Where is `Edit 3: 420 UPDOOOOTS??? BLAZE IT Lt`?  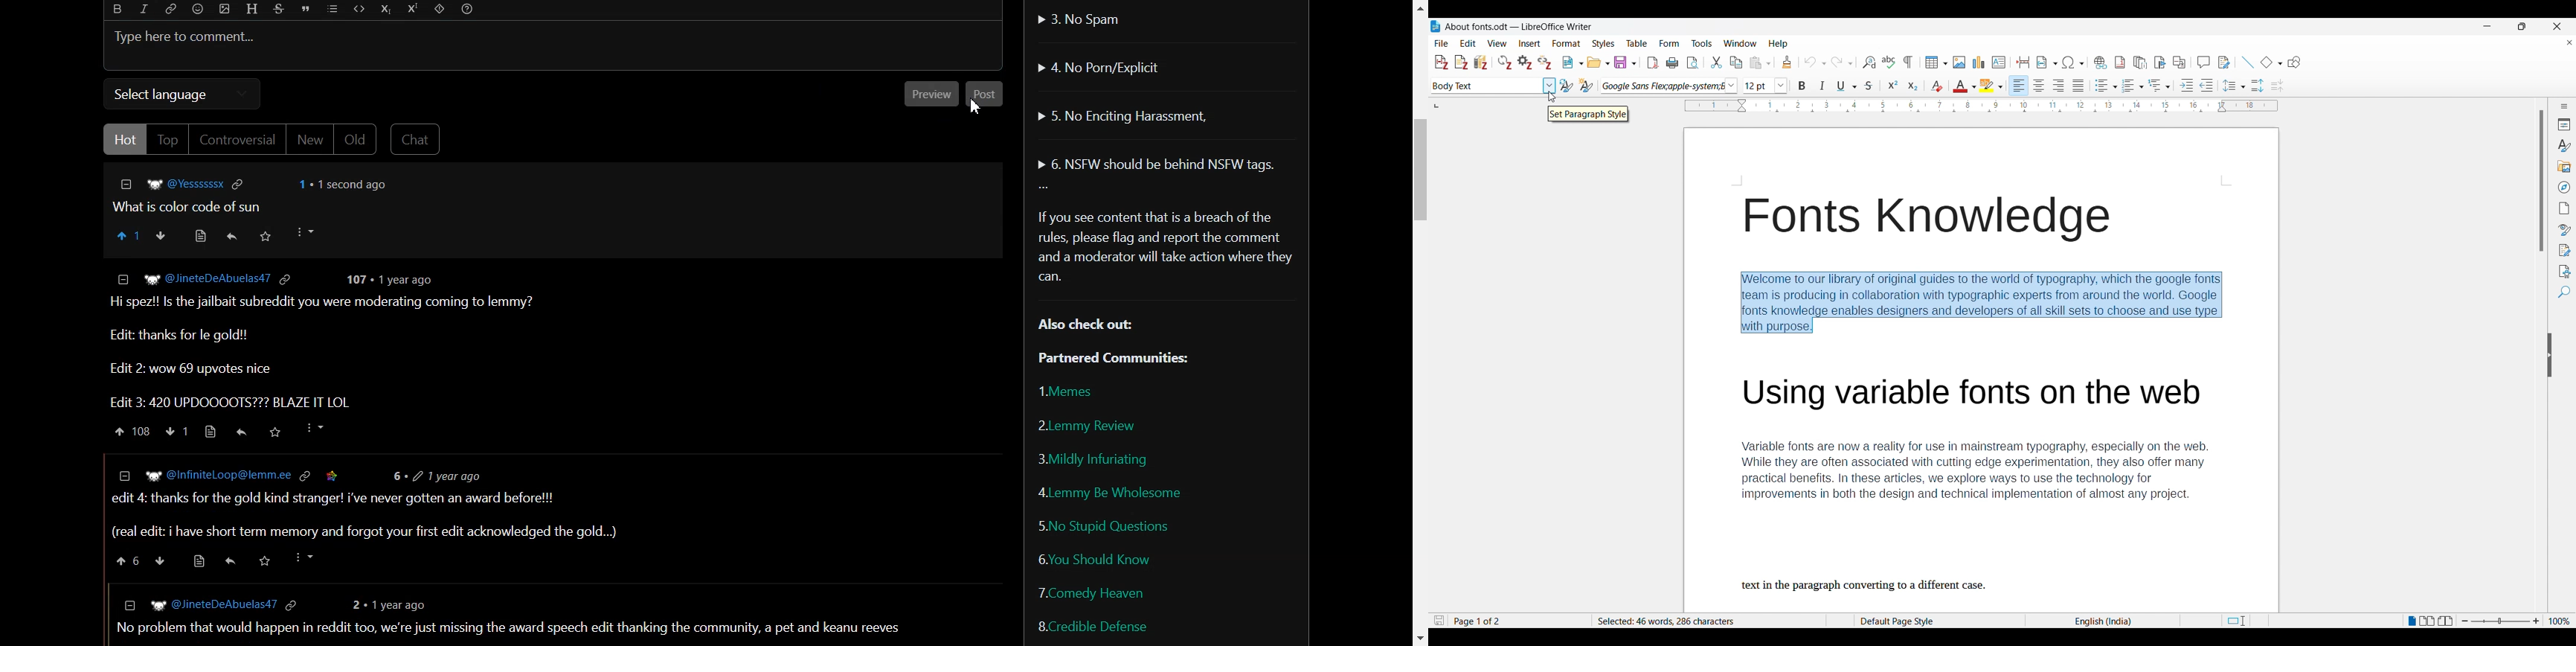
Edit 3: 420 UPDOOOOTS??? BLAZE IT Lt is located at coordinates (222, 400).